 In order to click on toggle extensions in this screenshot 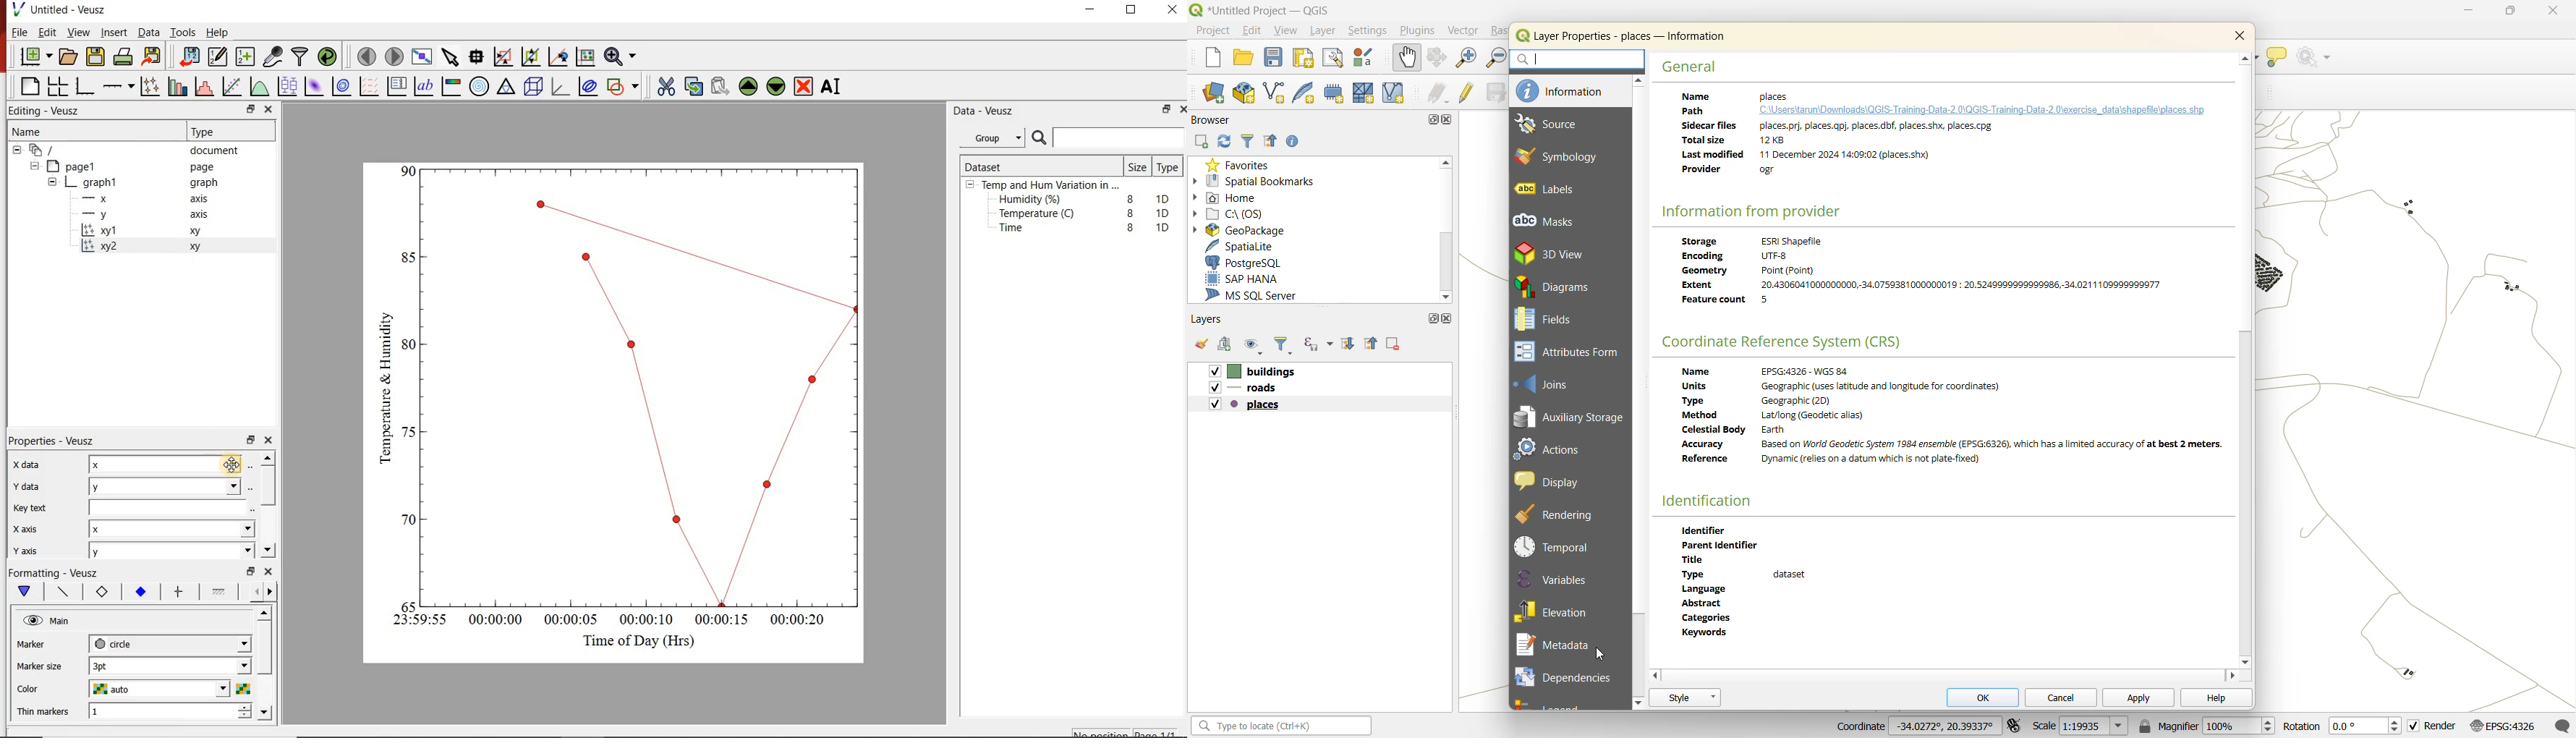, I will do `click(2016, 726)`.